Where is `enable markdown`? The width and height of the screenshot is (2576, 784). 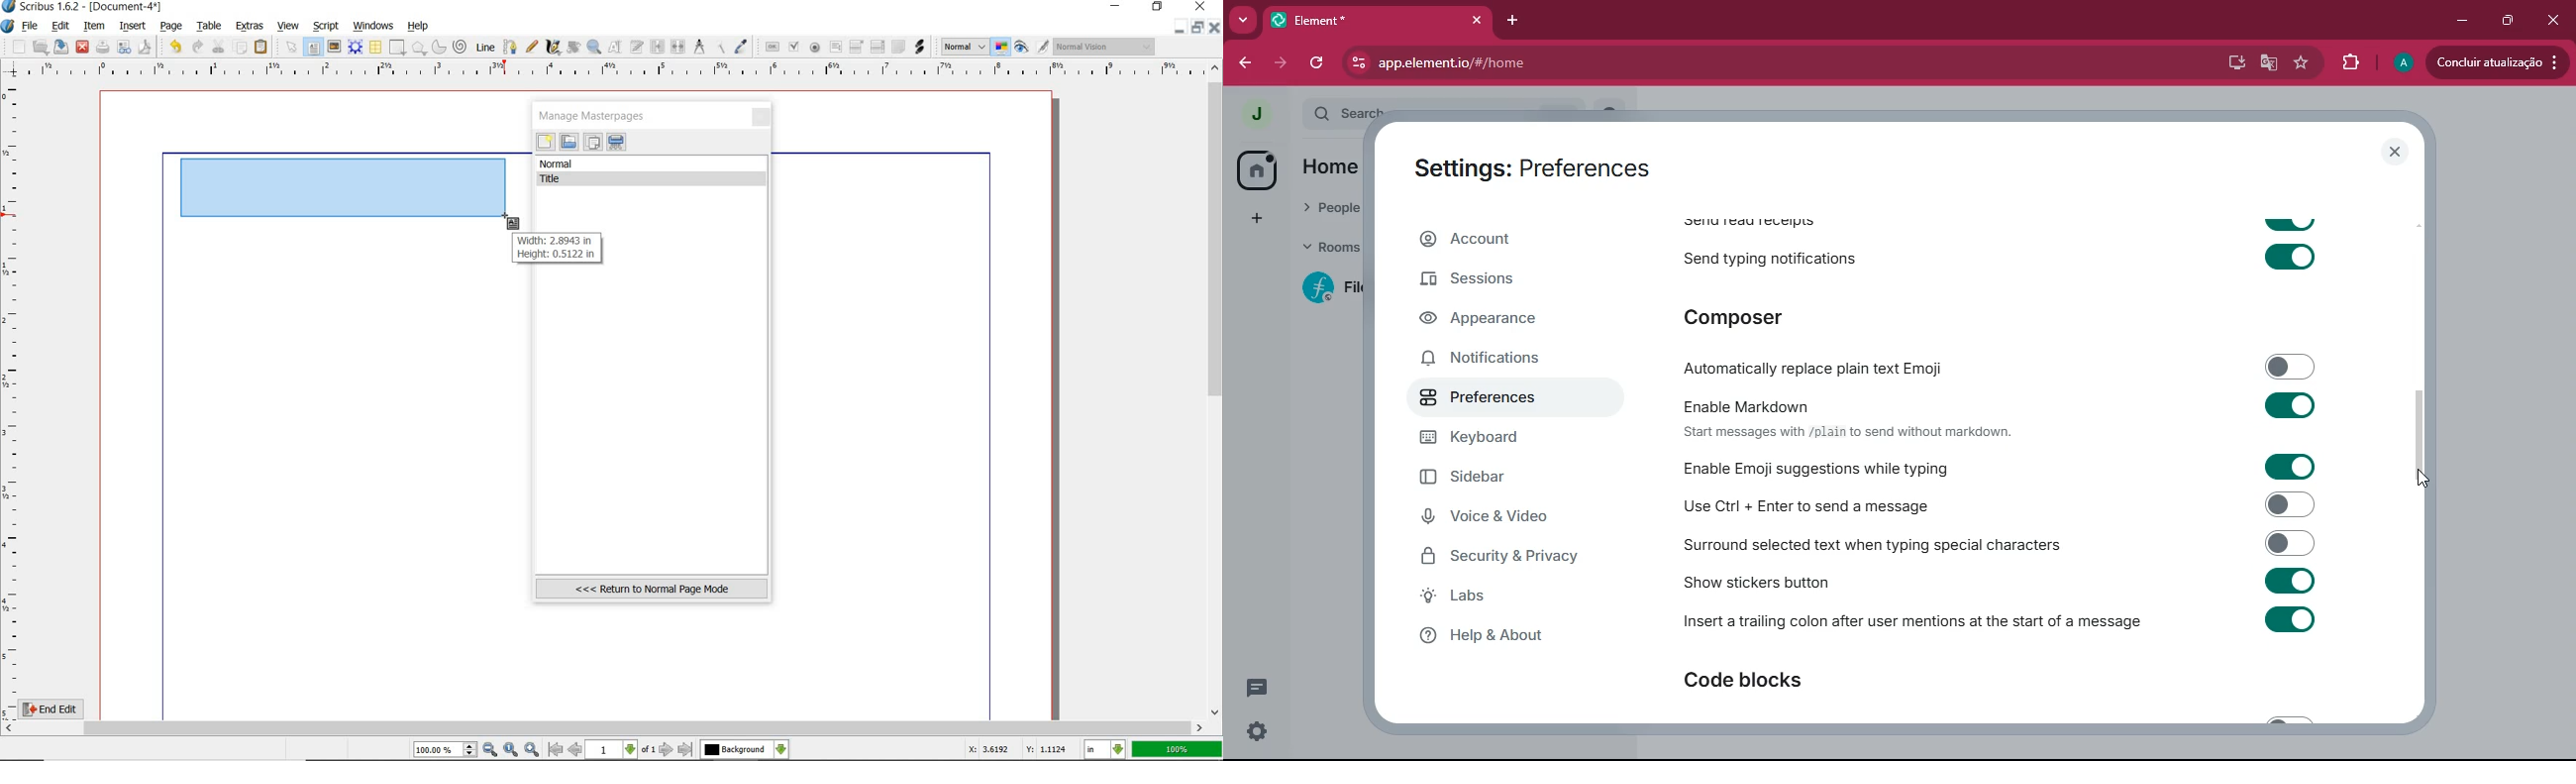
enable markdown is located at coordinates (2020, 416).